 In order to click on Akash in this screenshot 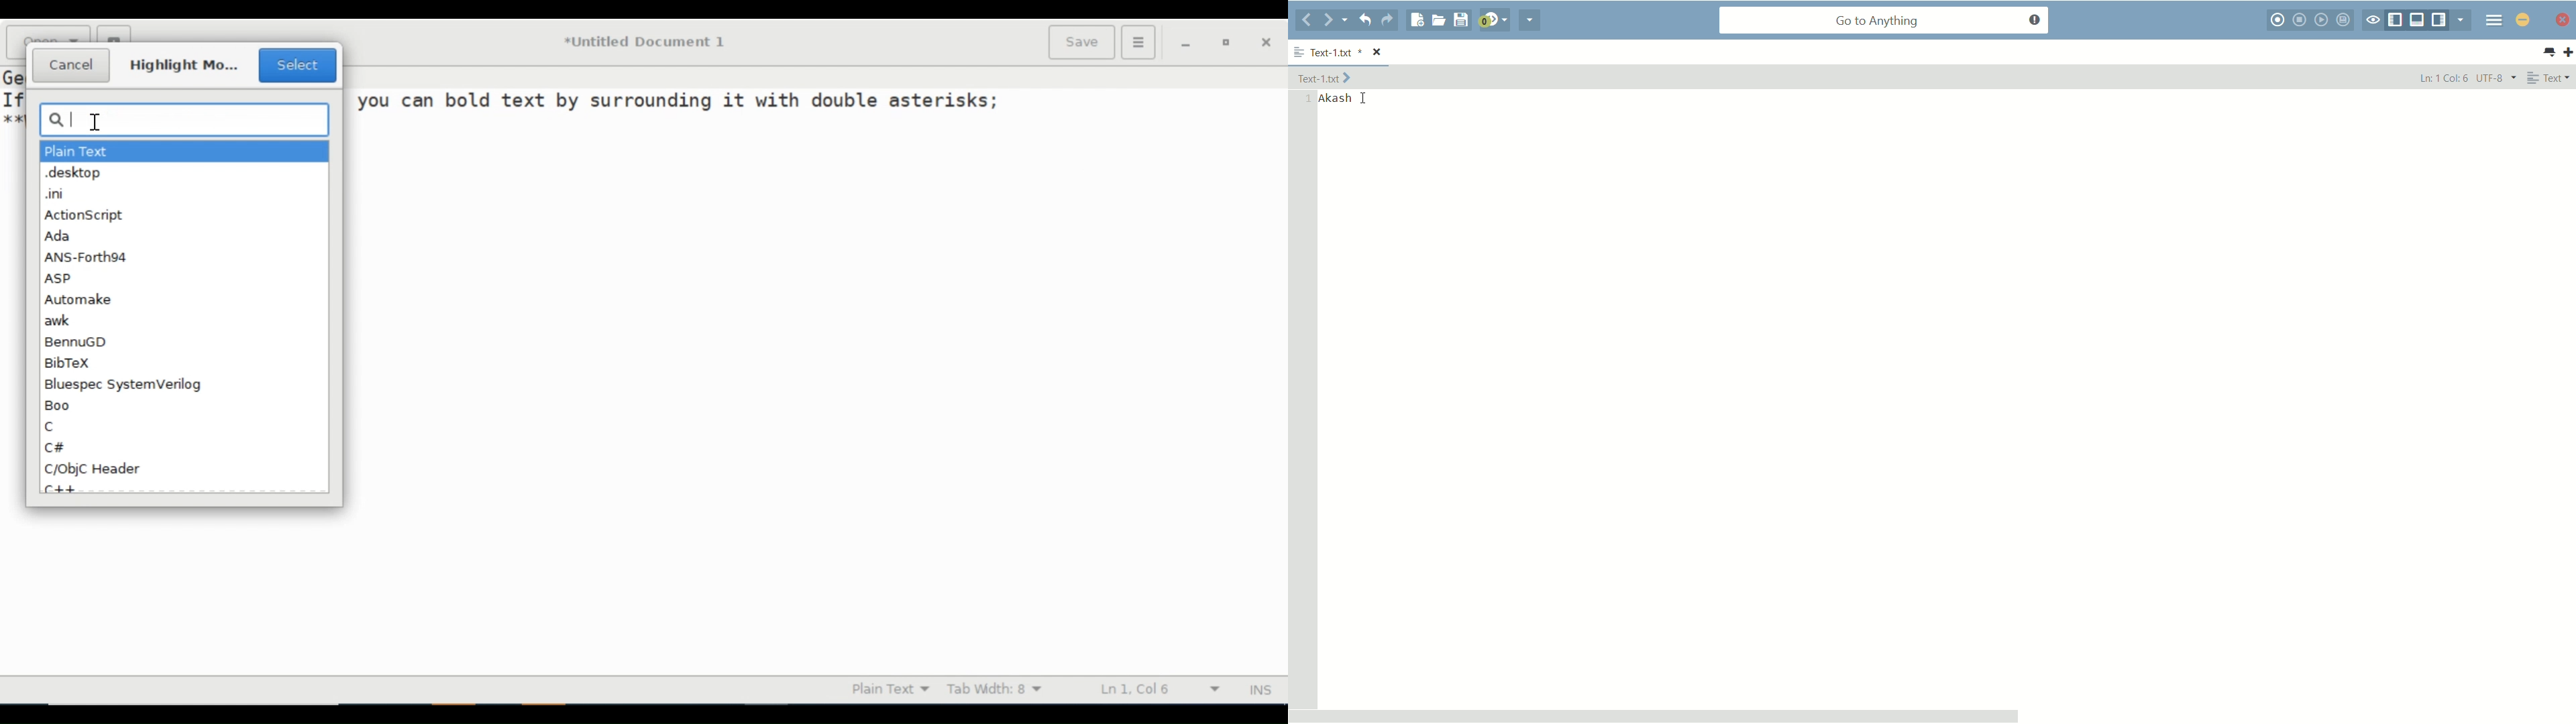, I will do `click(1336, 99)`.